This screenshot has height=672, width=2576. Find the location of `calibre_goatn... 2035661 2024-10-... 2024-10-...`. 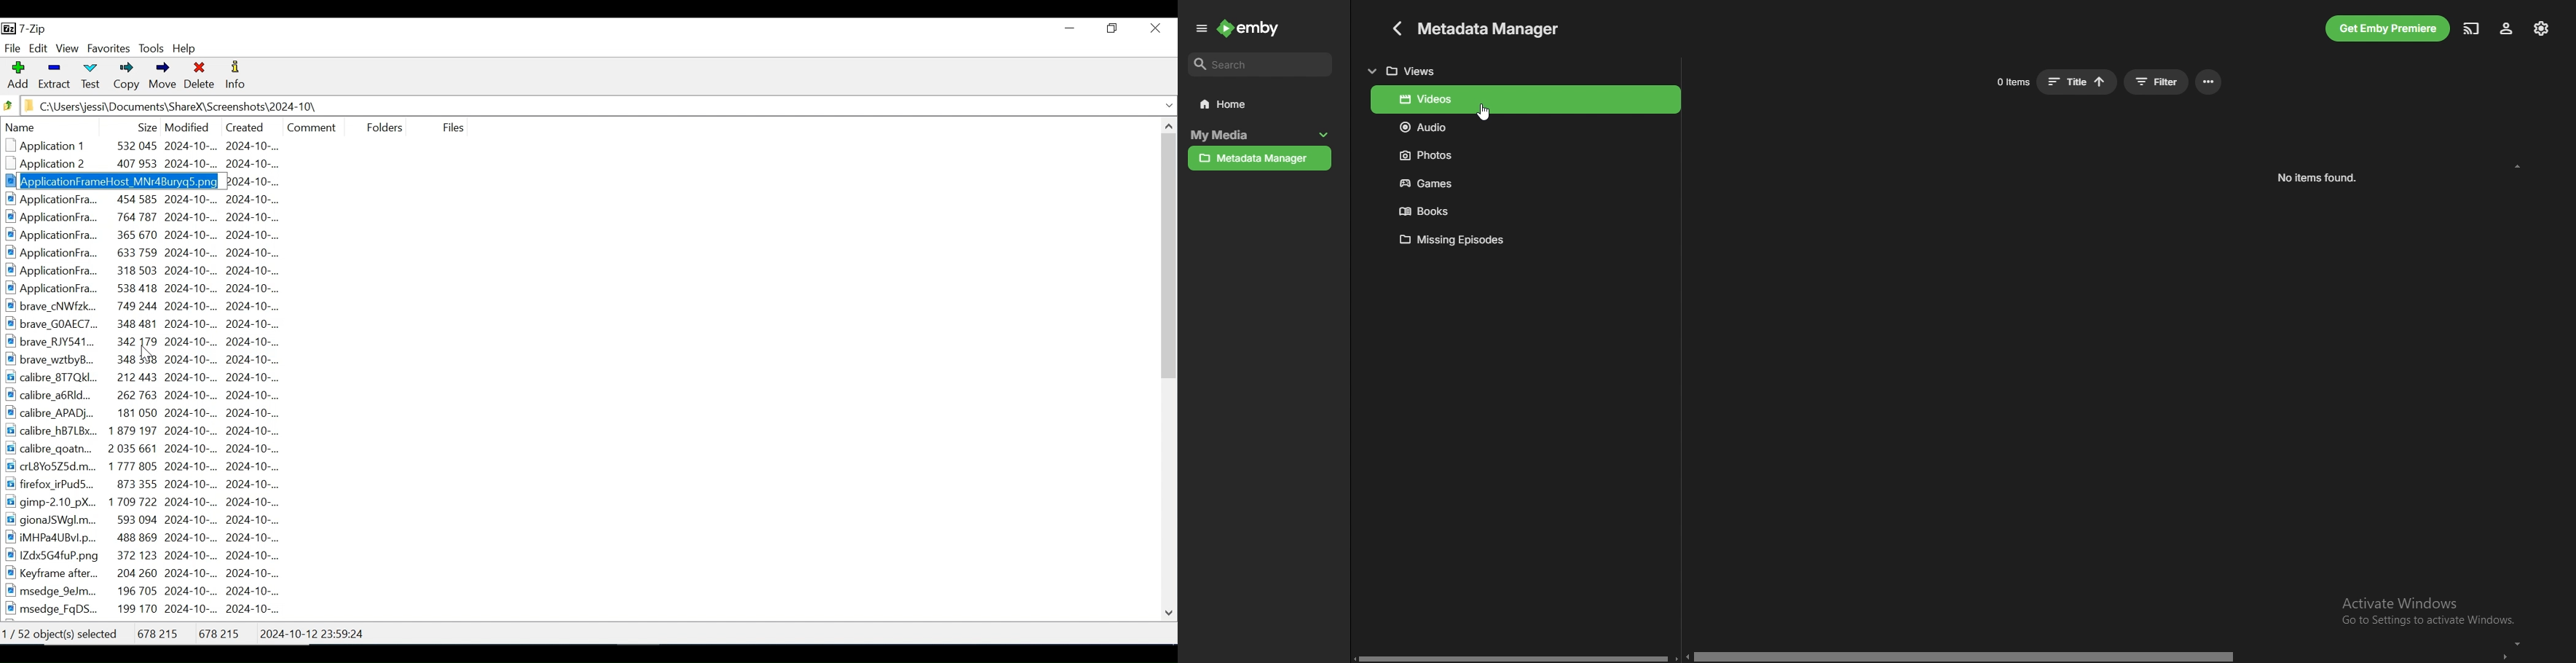

calibre_goatn... 2035661 2024-10-... 2024-10-... is located at coordinates (161, 449).